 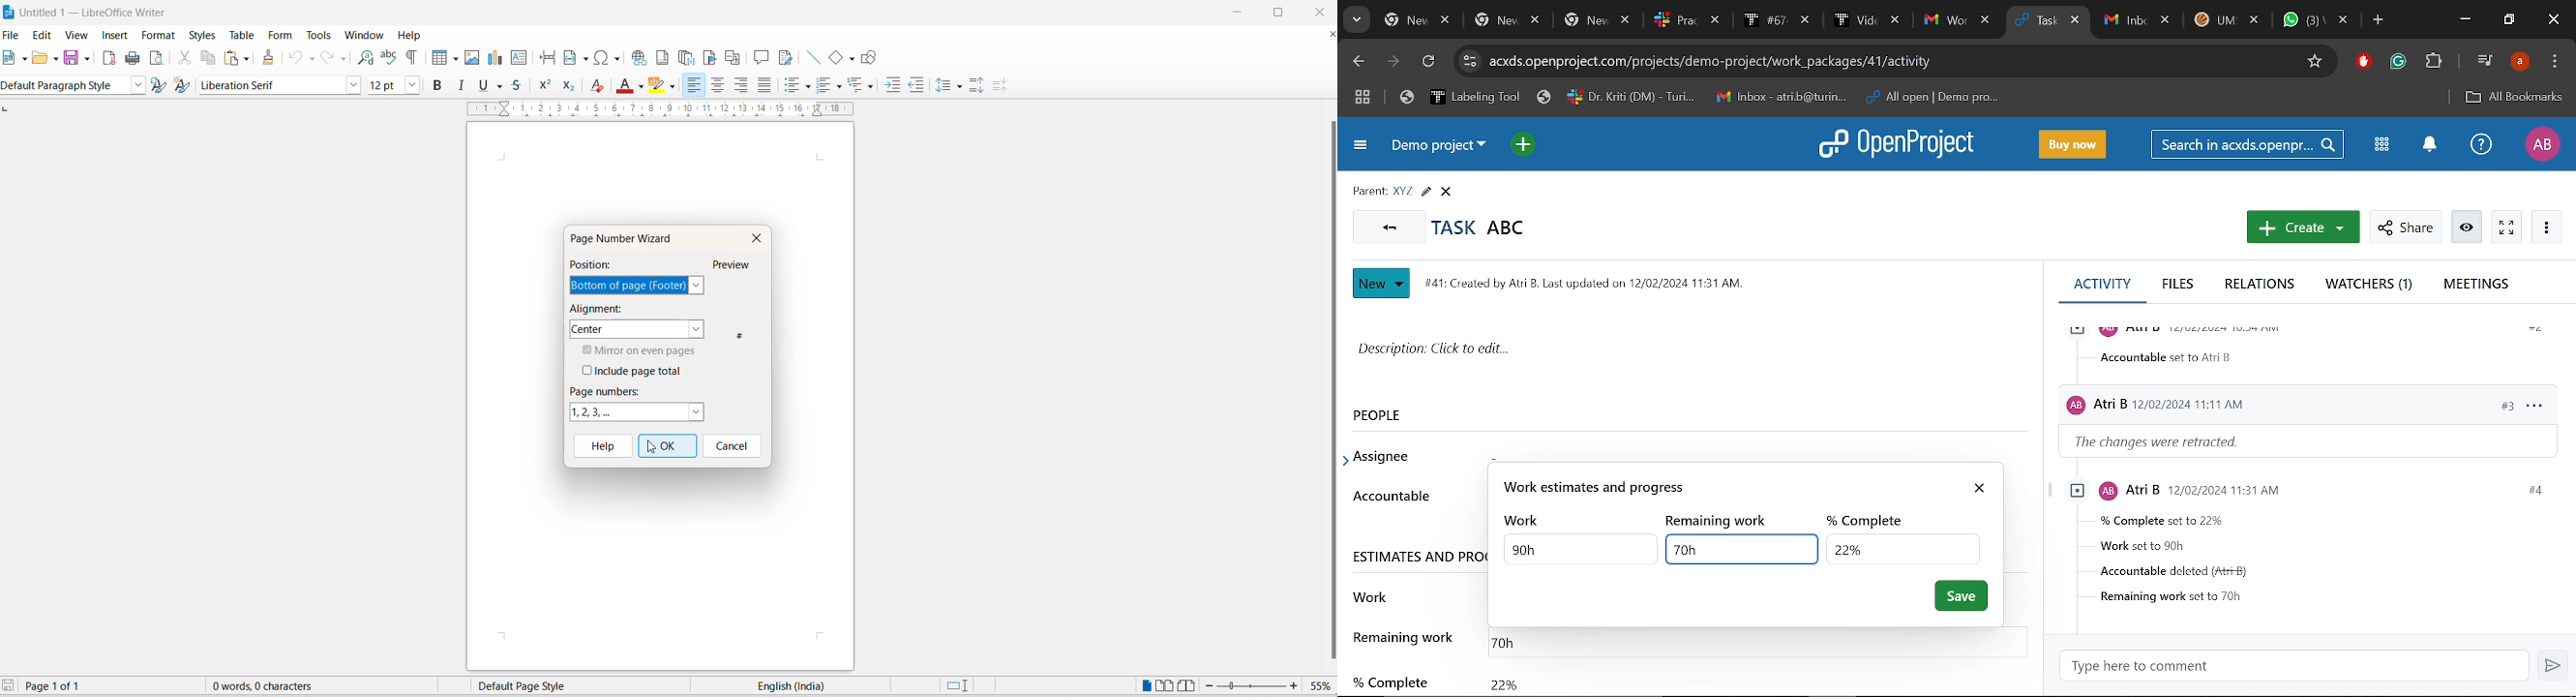 I want to click on copy, so click(x=209, y=59).